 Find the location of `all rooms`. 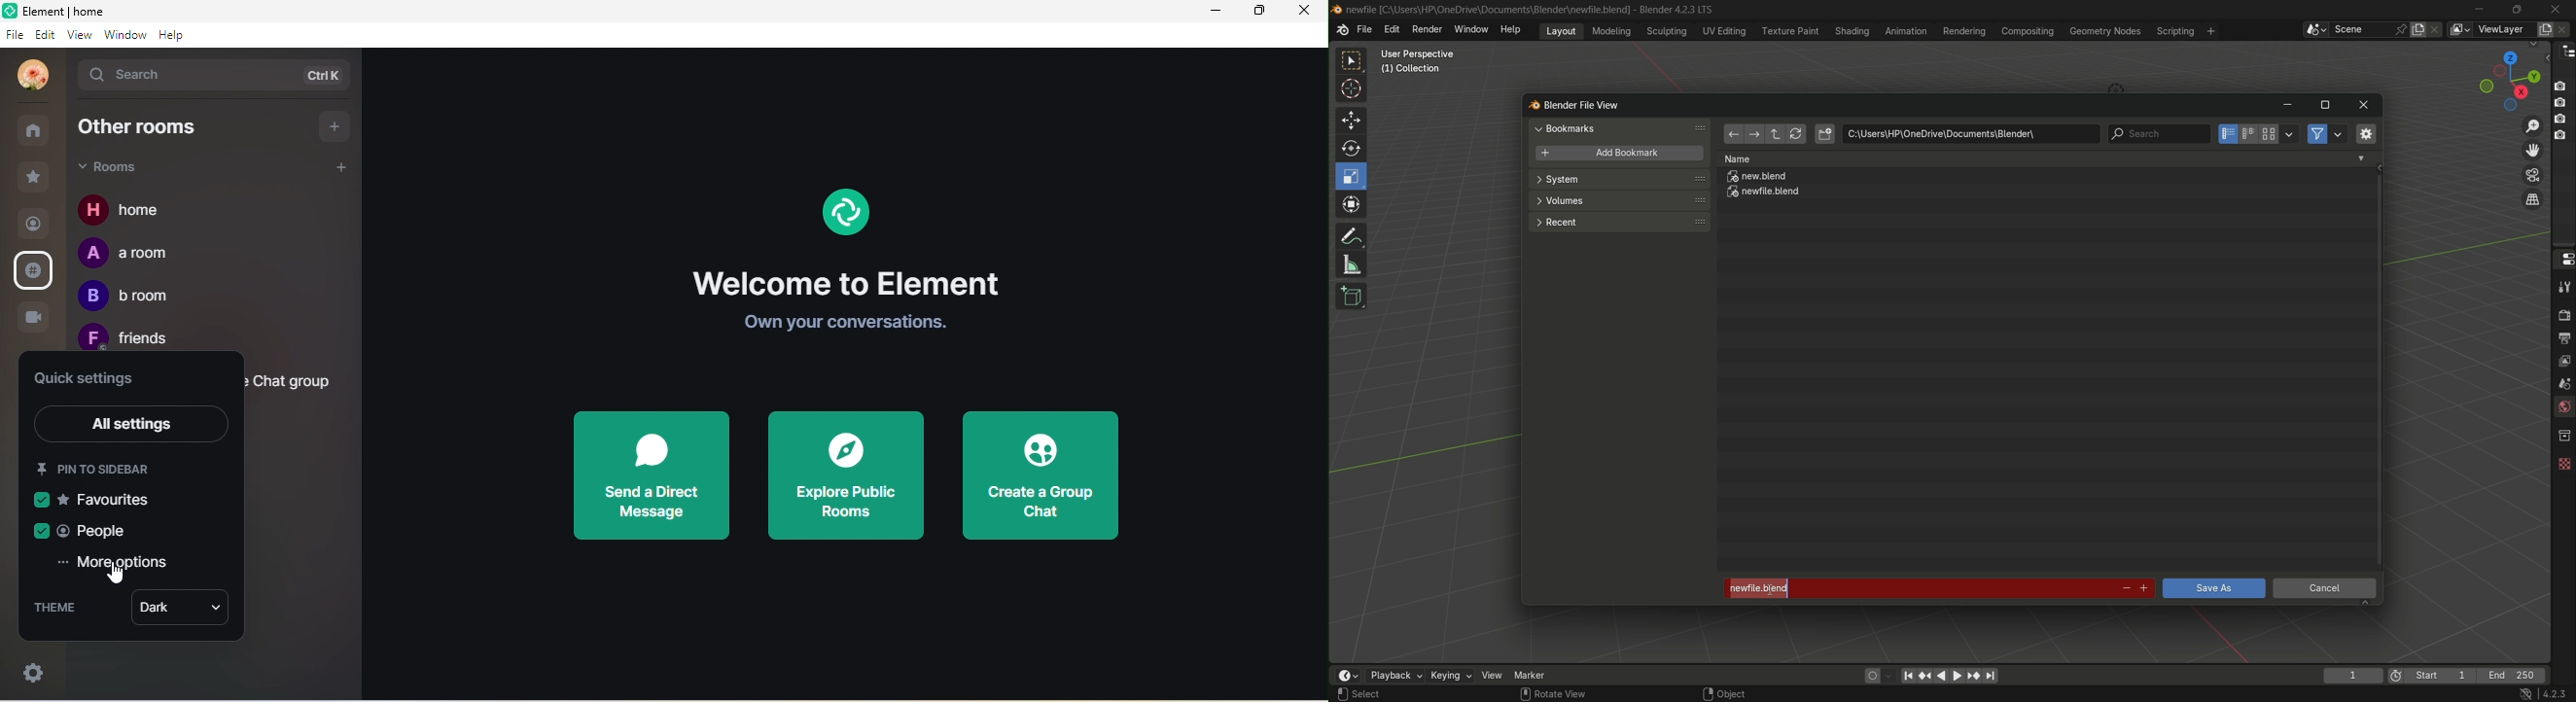

all rooms is located at coordinates (34, 130).